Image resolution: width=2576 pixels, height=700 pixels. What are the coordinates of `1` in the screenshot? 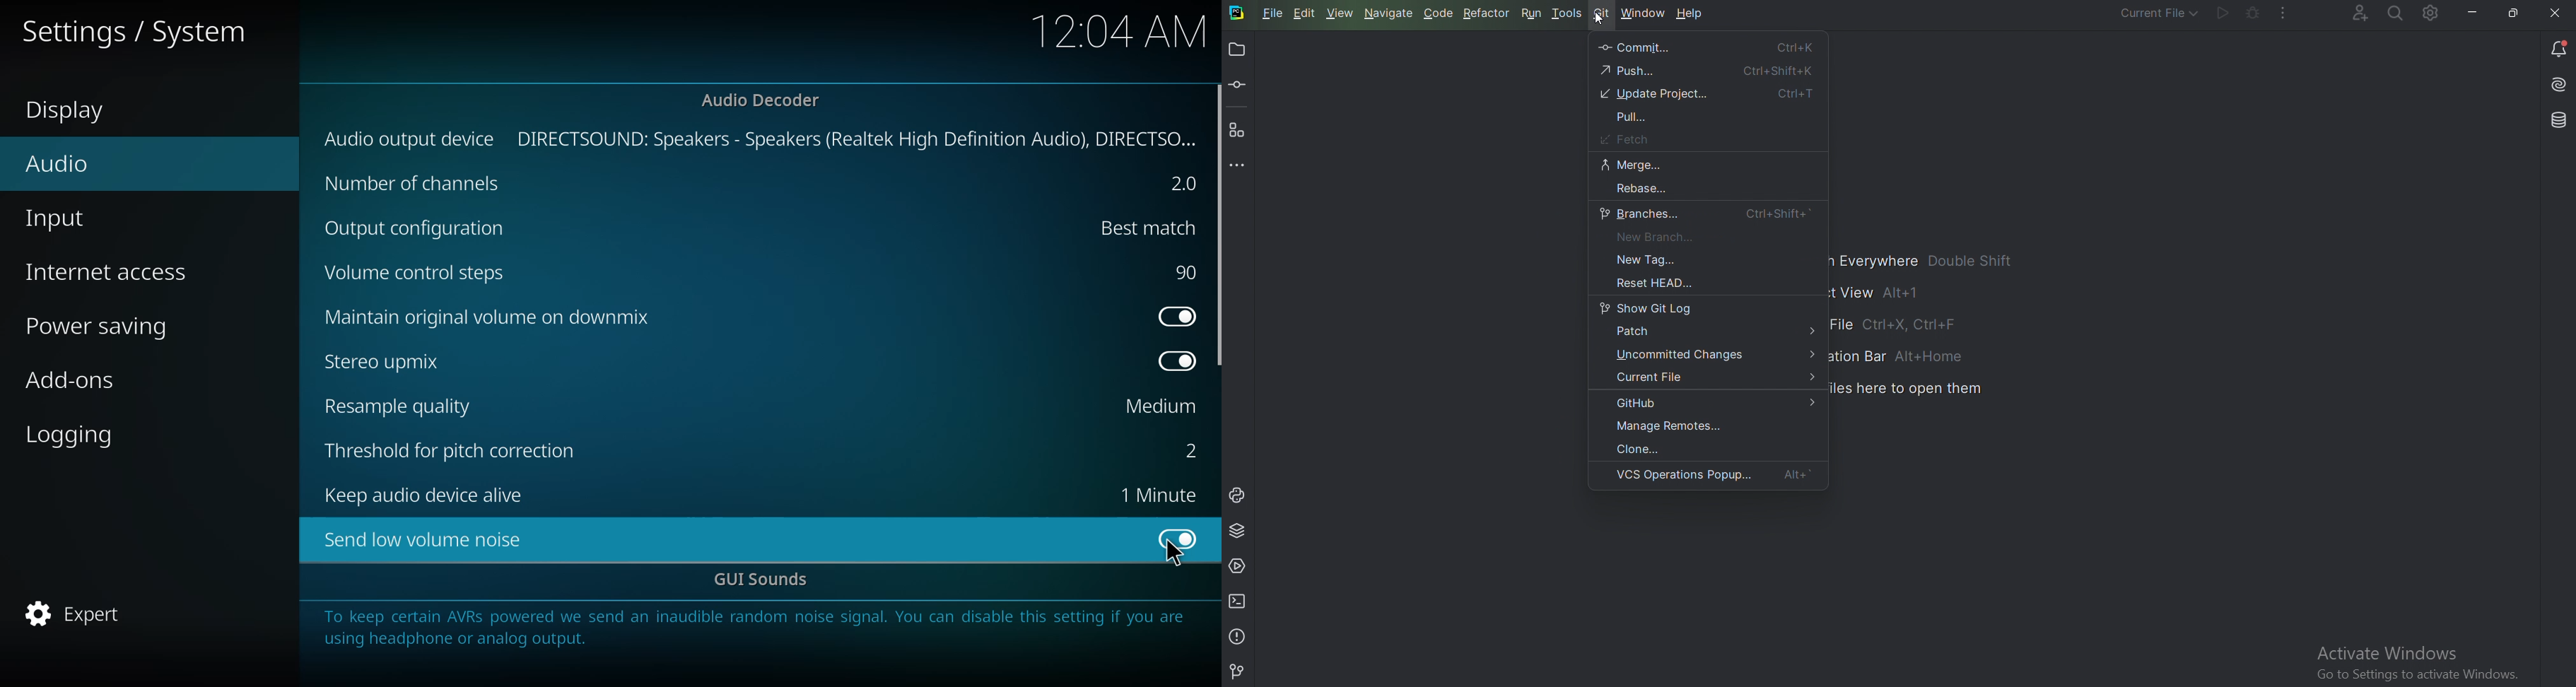 It's located at (1157, 495).